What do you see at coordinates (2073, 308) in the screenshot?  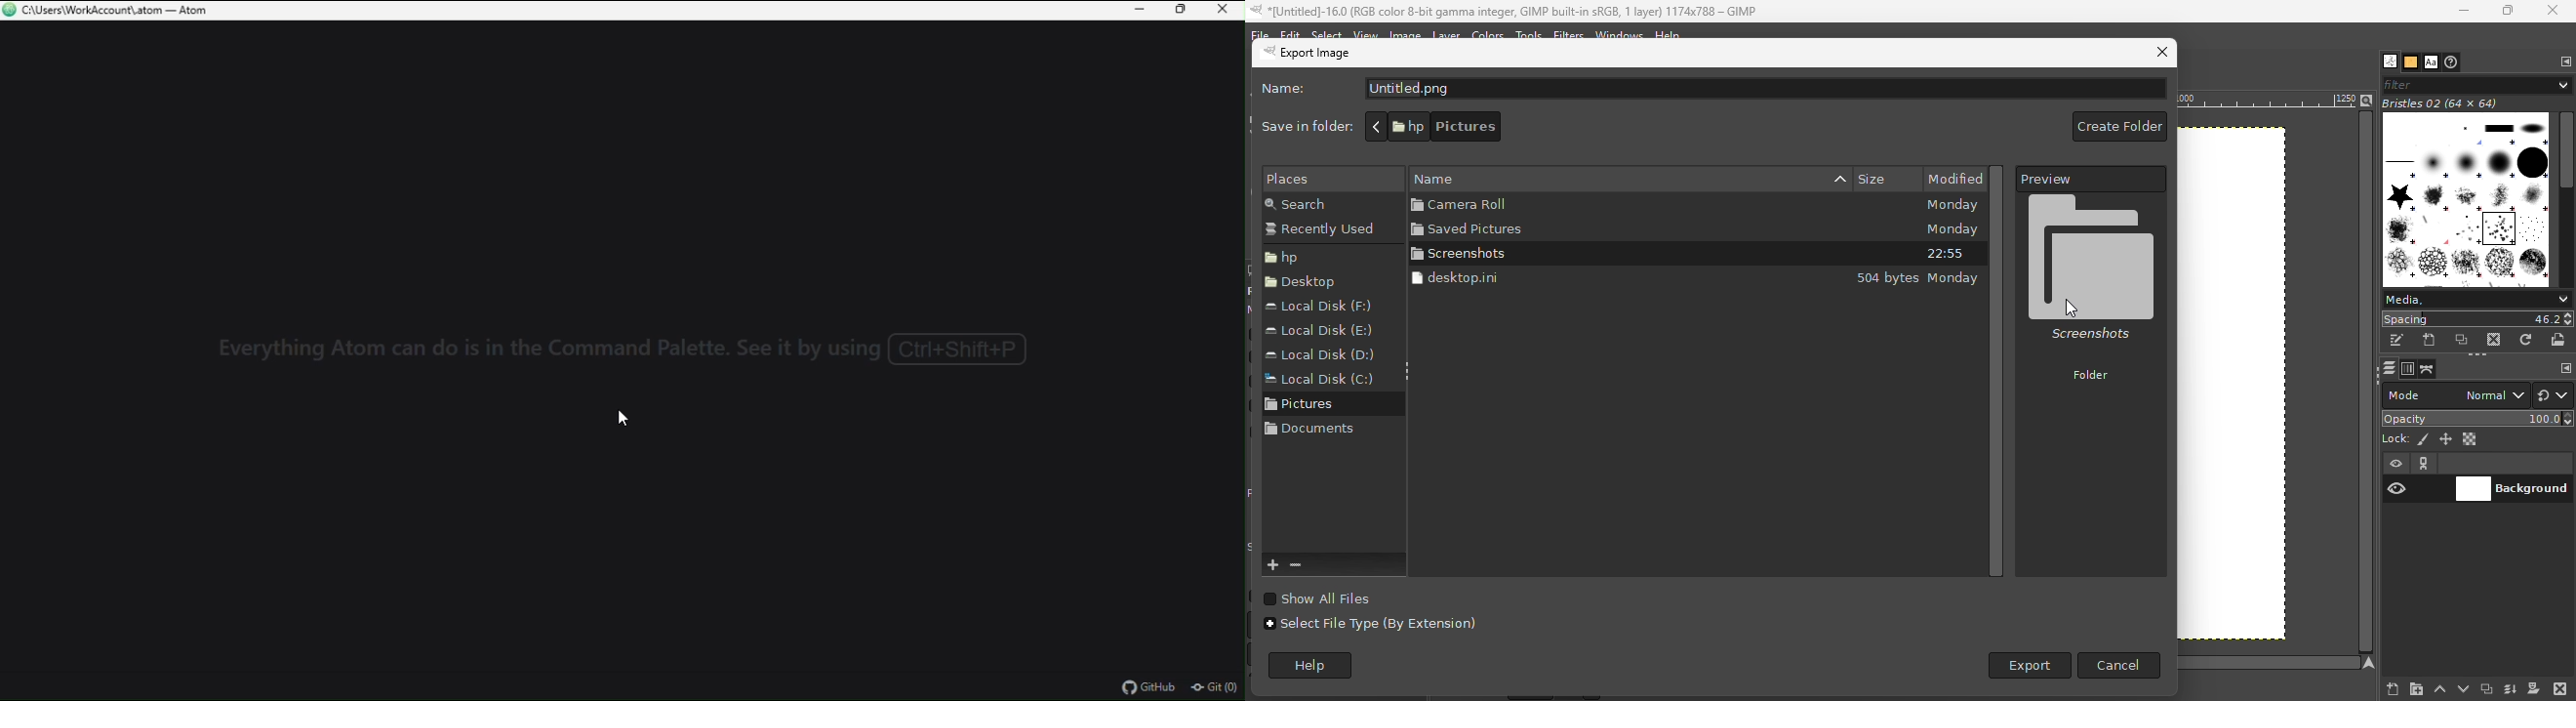 I see `Cursor` at bounding box center [2073, 308].